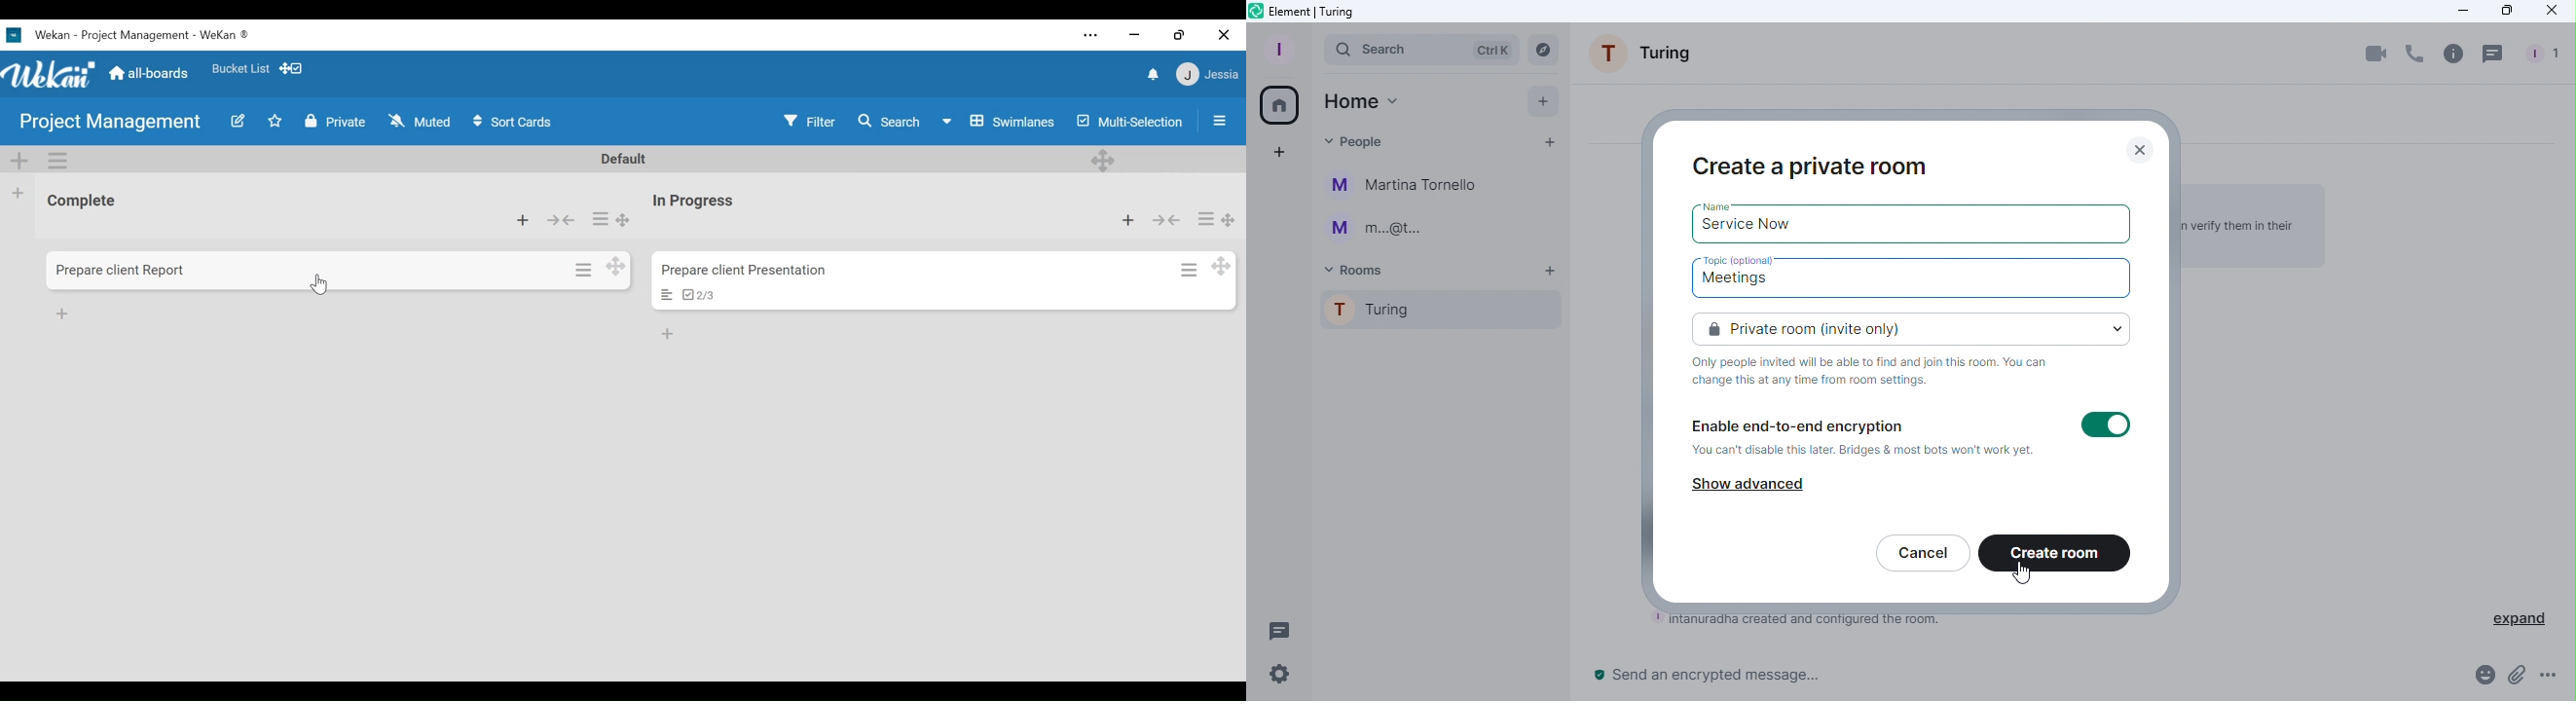  I want to click on Show advanced, so click(1750, 483).